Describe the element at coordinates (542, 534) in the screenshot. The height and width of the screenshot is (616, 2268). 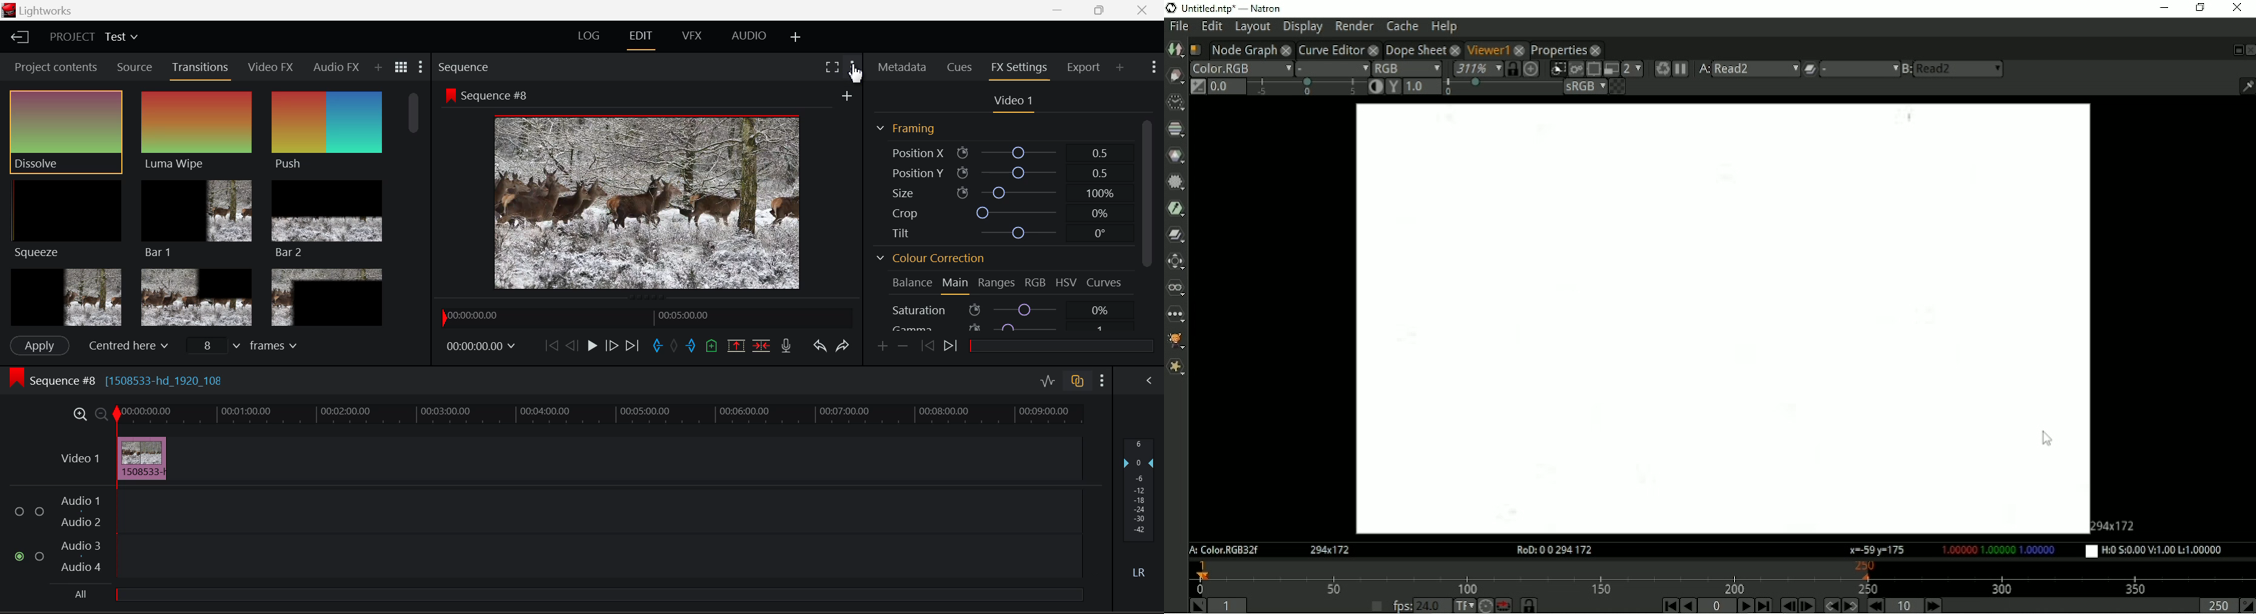
I see `Audio Input Field` at that location.